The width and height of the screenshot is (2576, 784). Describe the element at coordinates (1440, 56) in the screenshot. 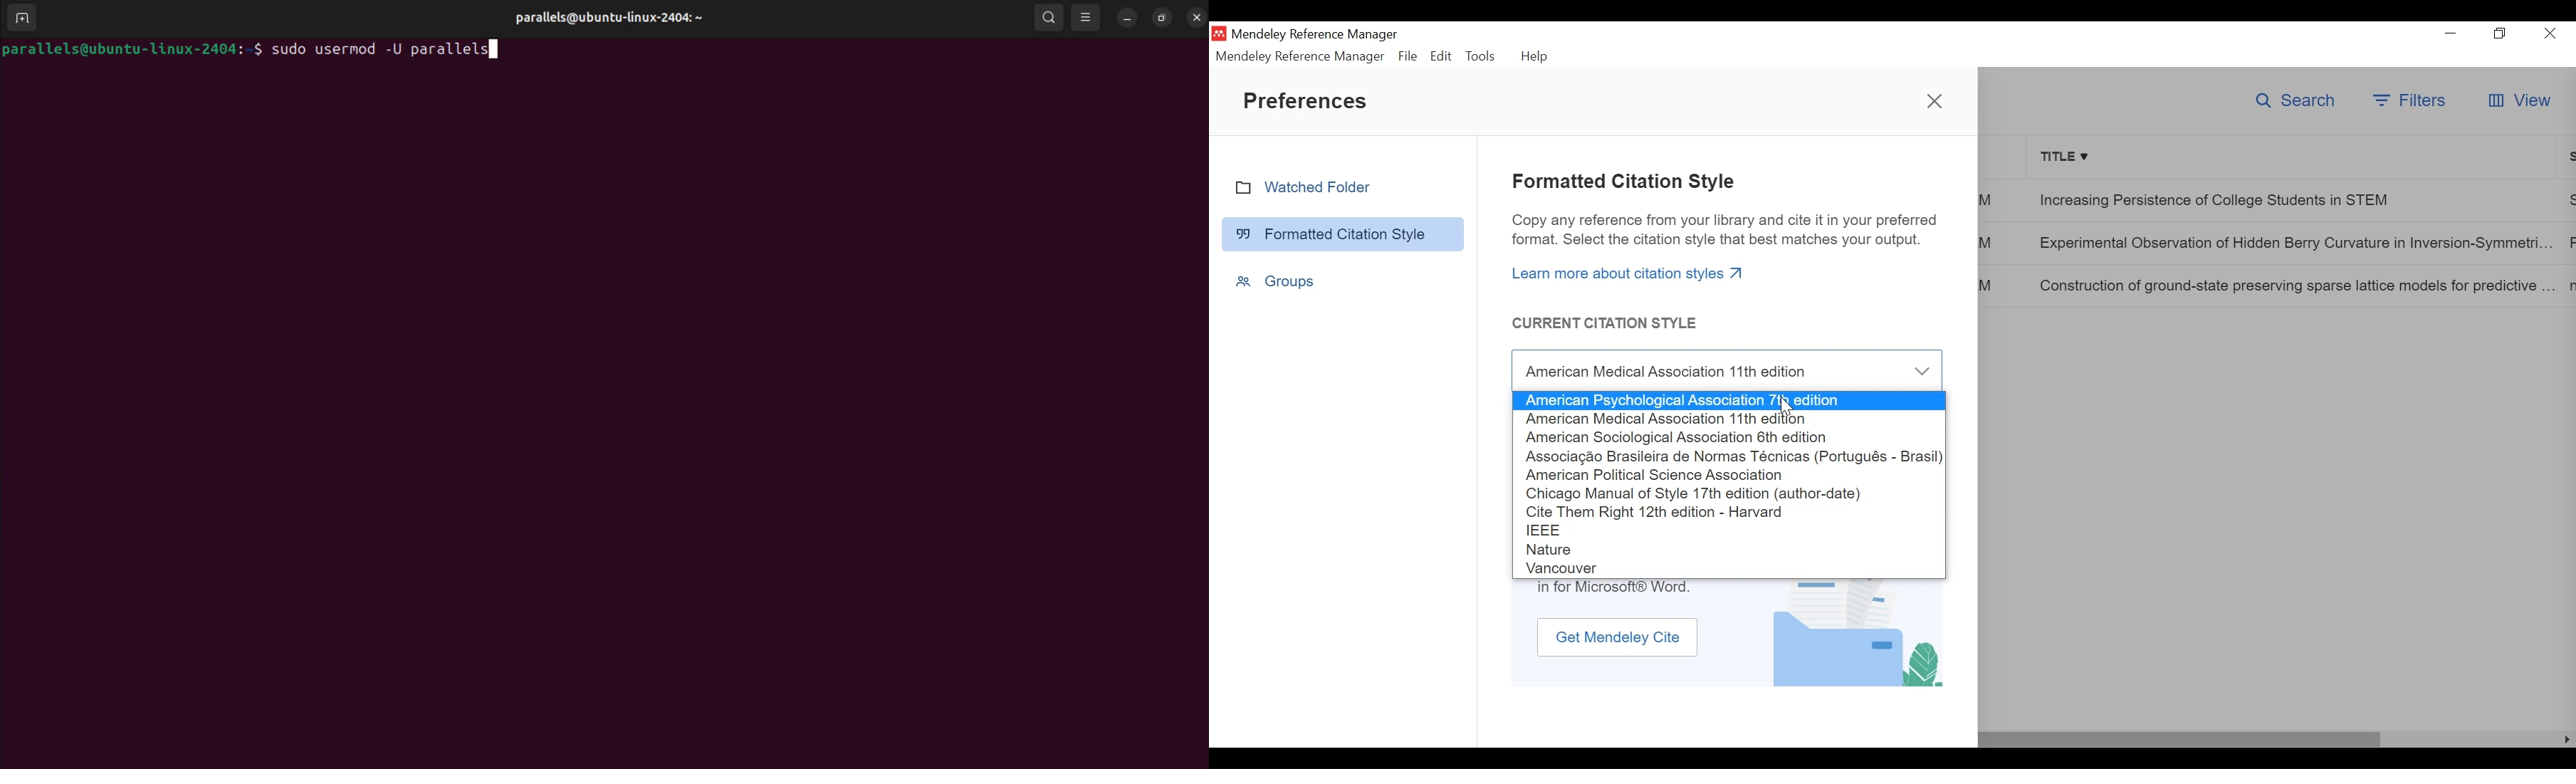

I see `Edit` at that location.